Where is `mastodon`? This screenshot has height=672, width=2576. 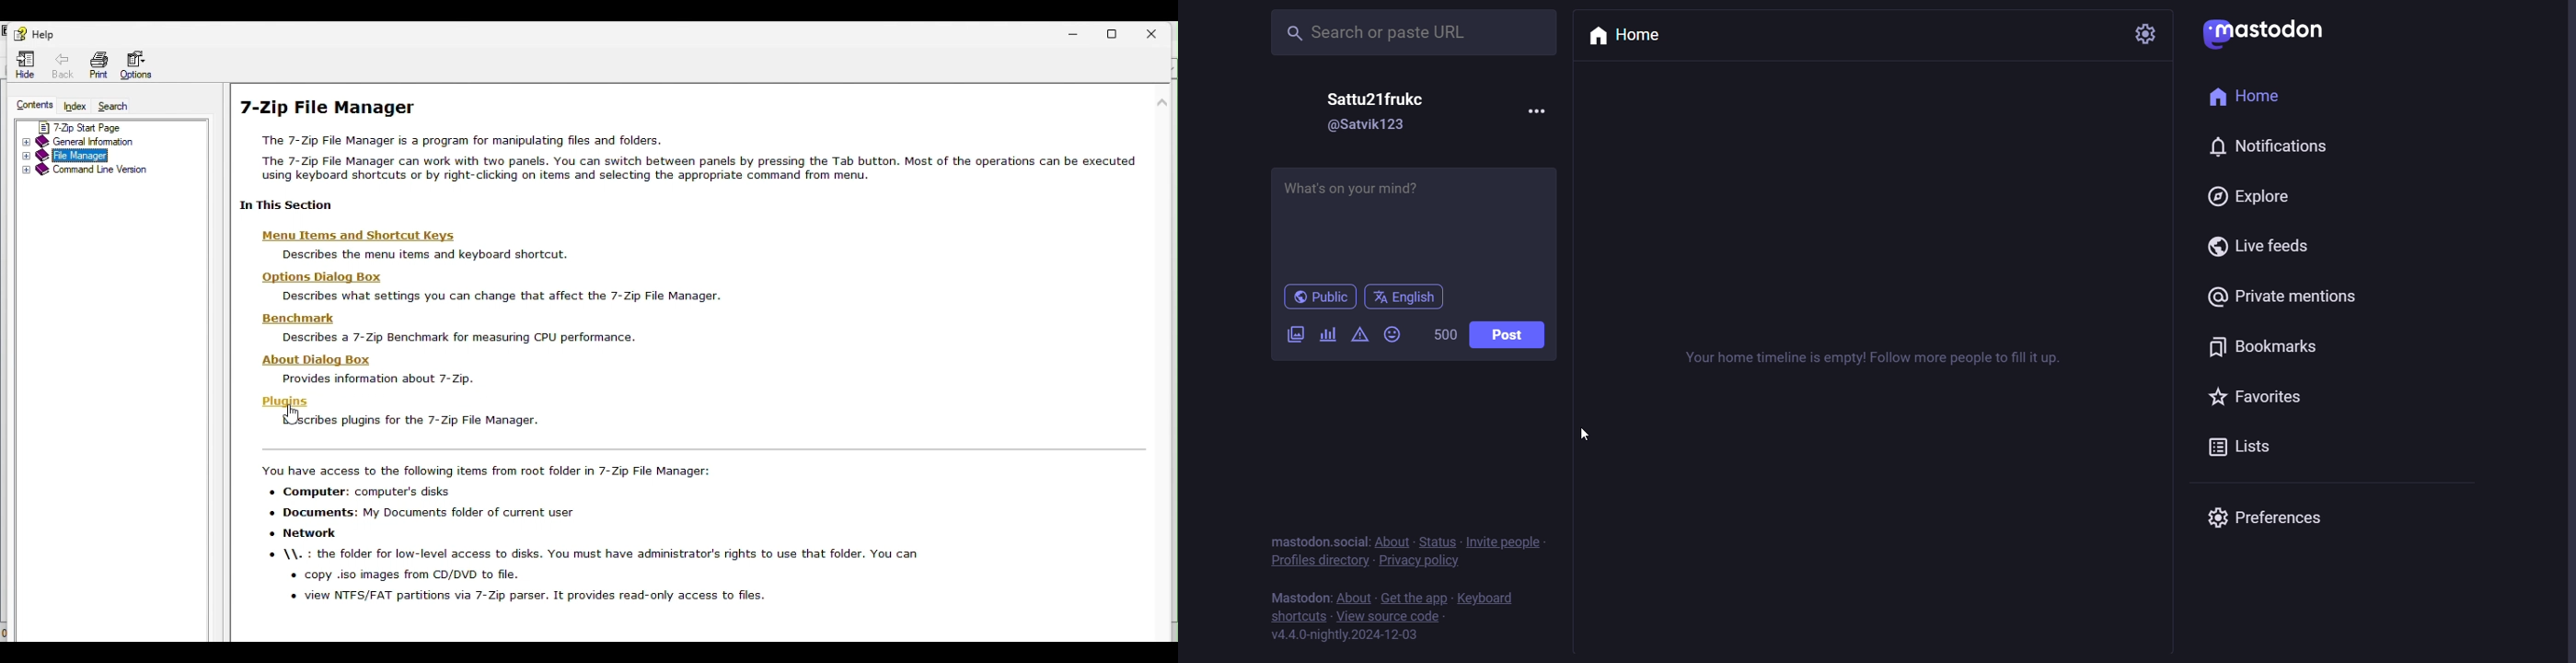 mastodon is located at coordinates (2266, 33).